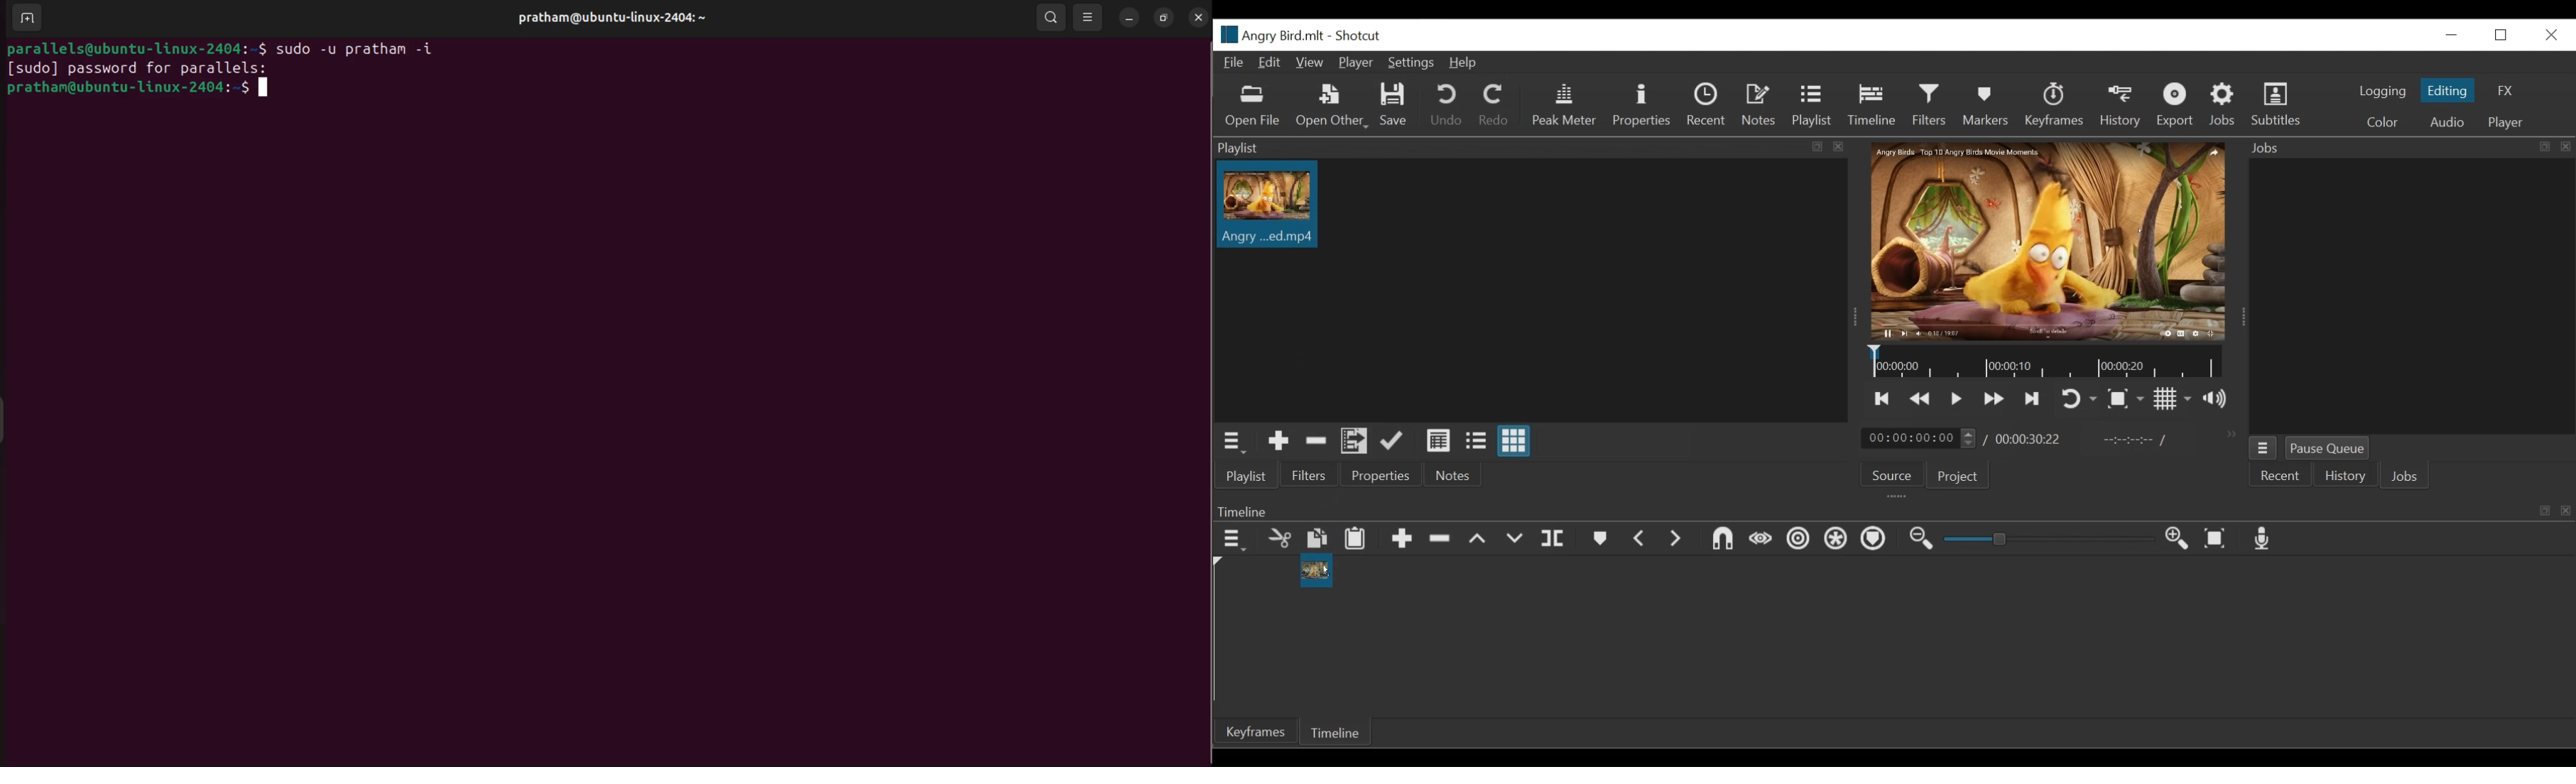 Image resolution: width=2576 pixels, height=784 pixels. What do you see at coordinates (1956, 399) in the screenshot?
I see `Toggle play or pause (space)` at bounding box center [1956, 399].